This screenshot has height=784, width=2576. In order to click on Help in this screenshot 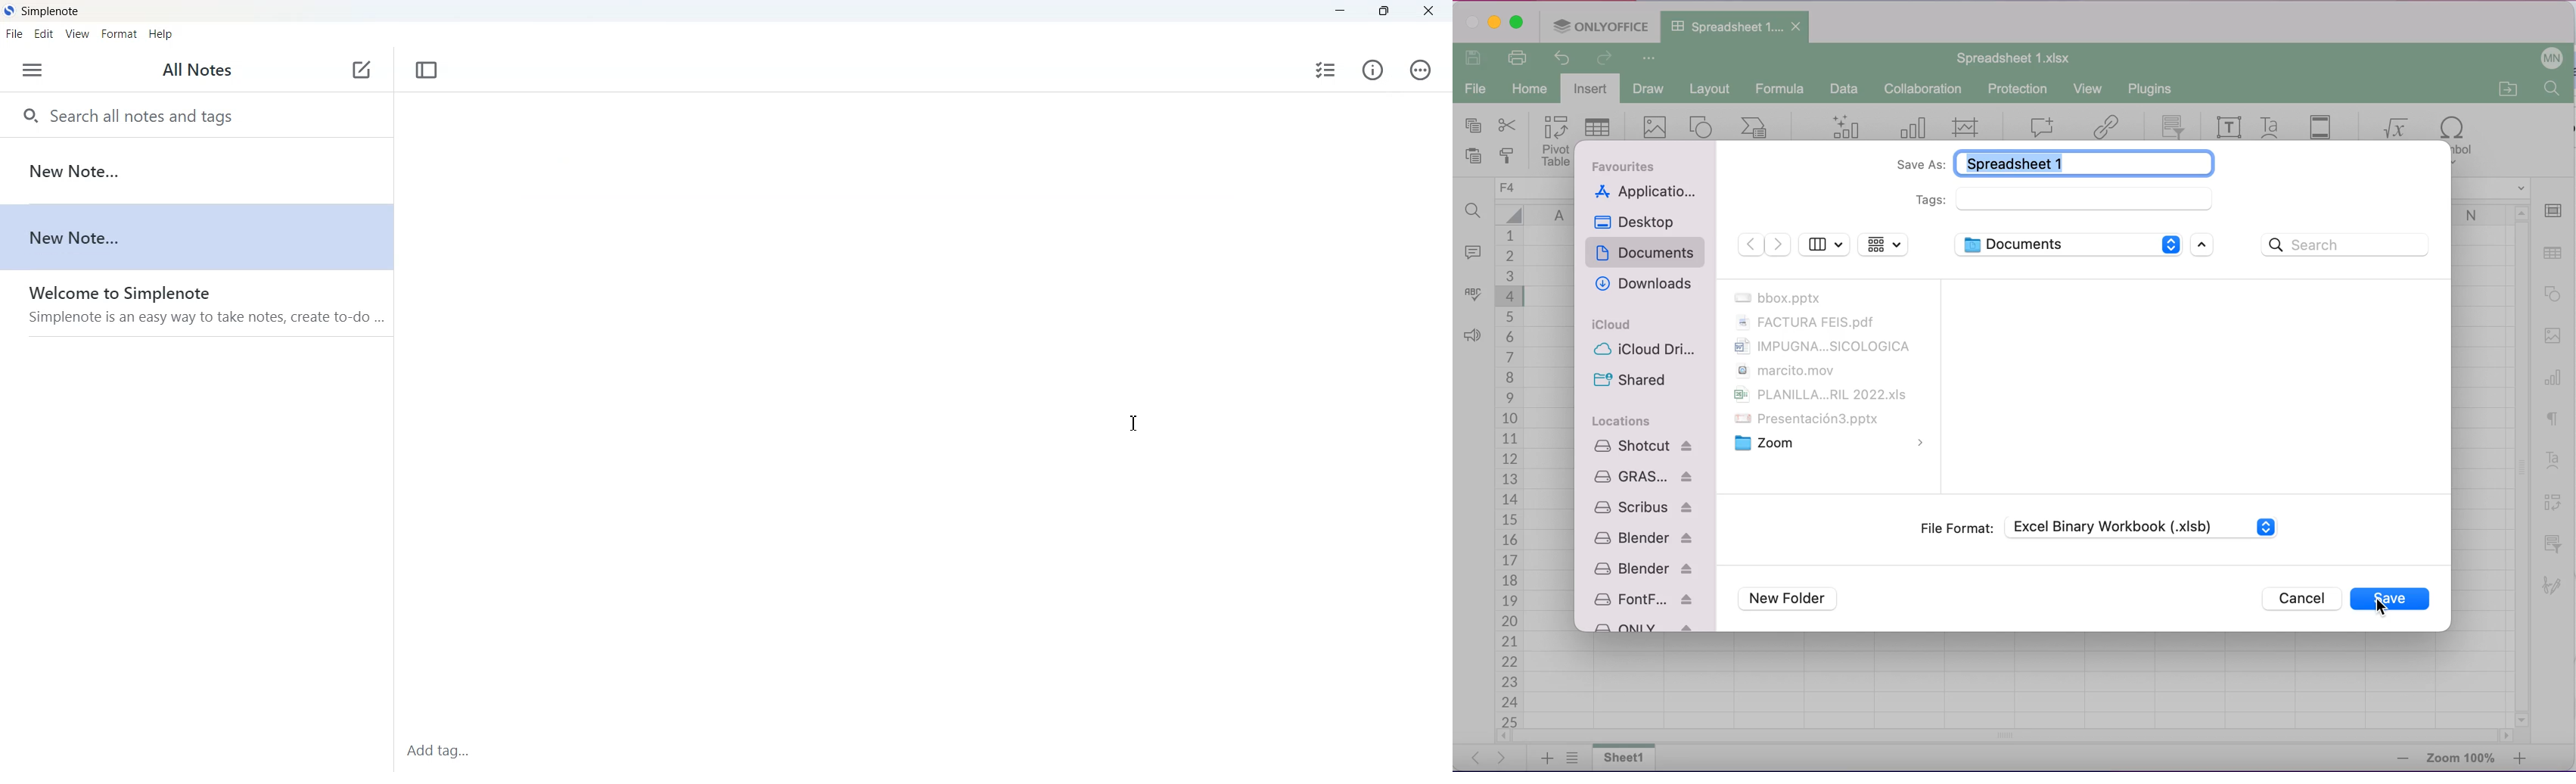, I will do `click(161, 36)`.